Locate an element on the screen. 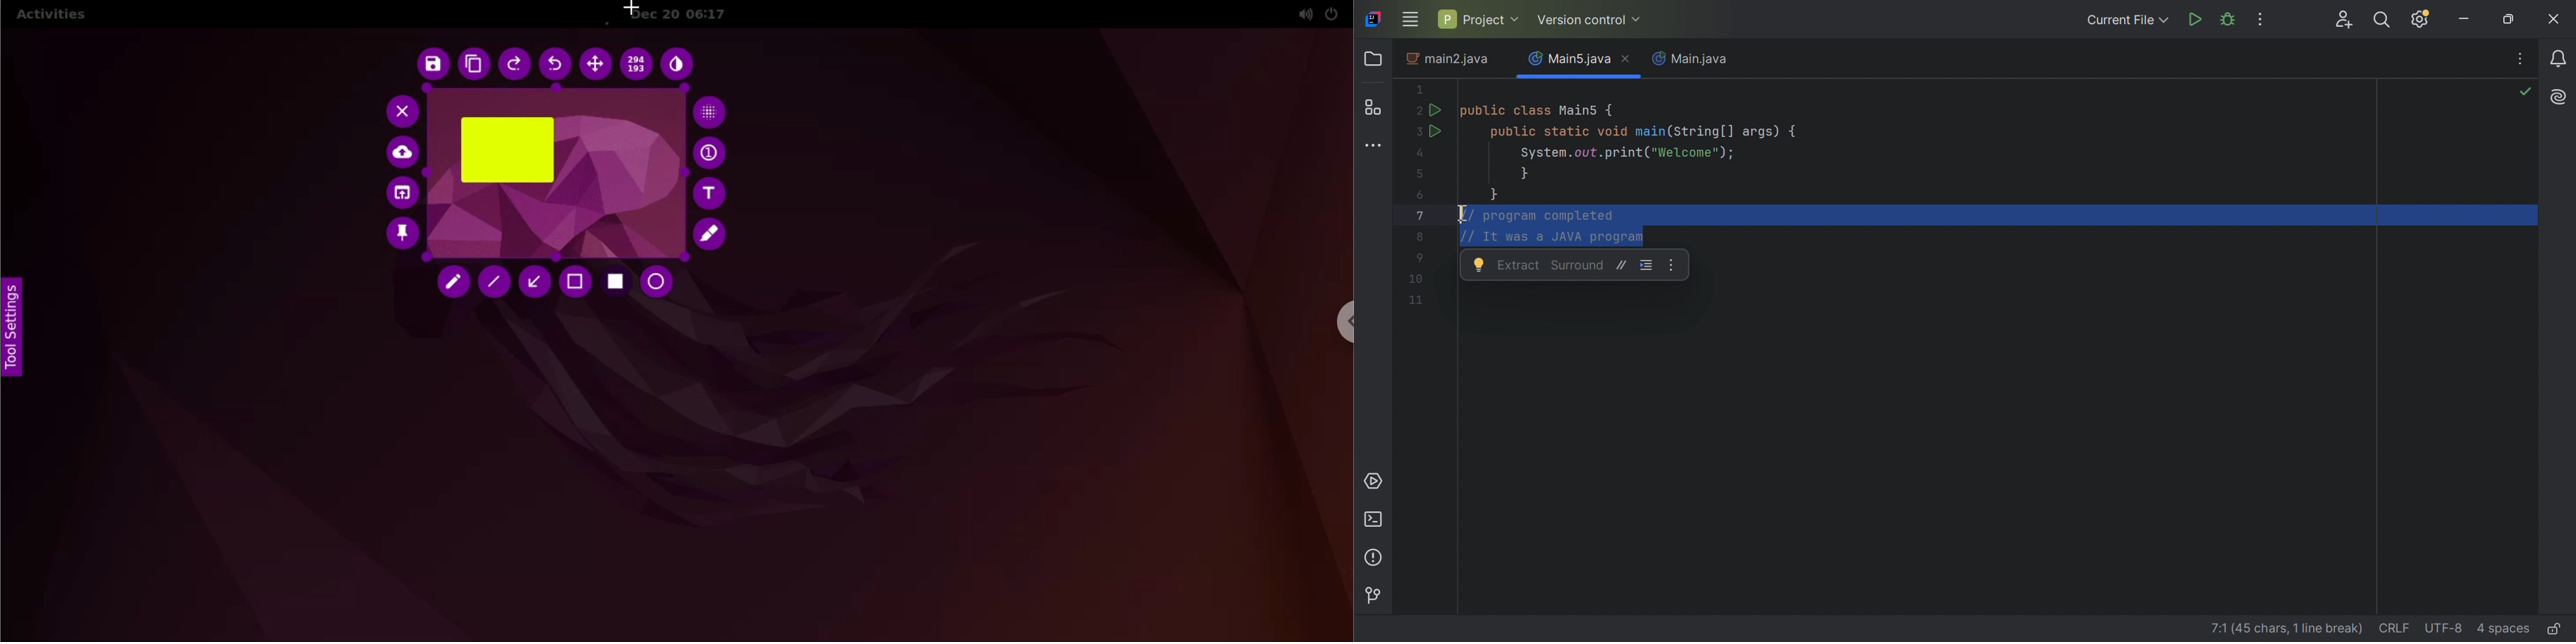 This screenshot has width=2576, height=644. Debug is located at coordinates (2229, 19).